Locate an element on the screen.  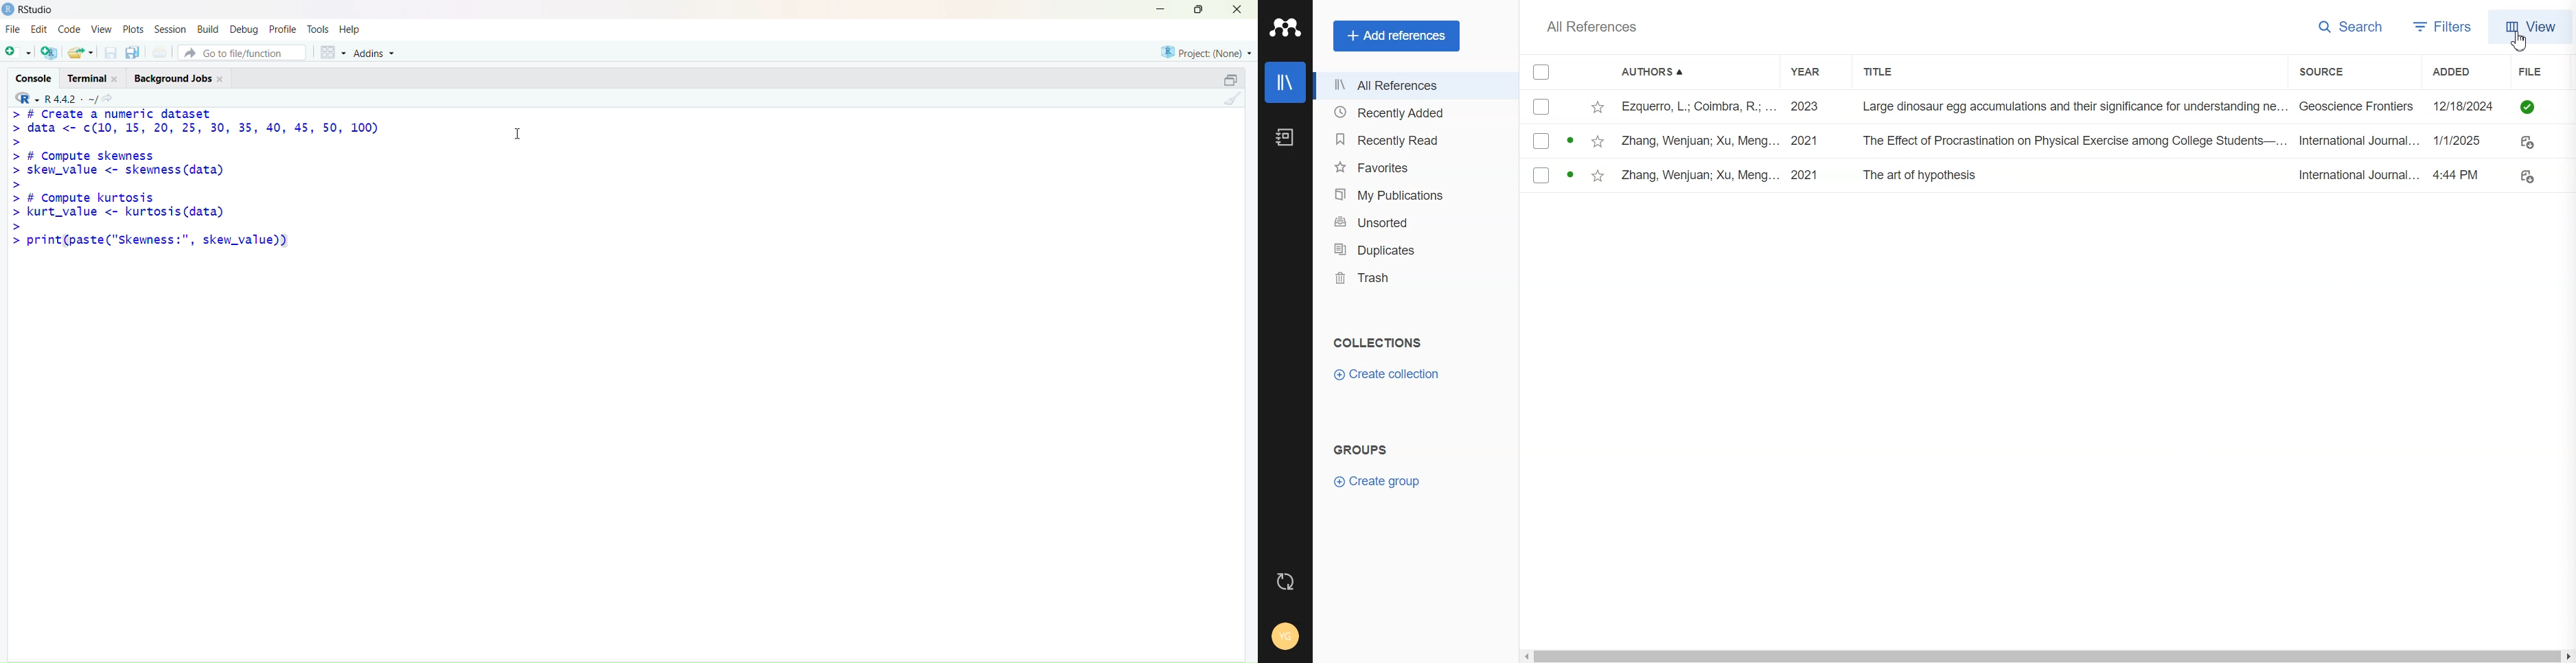
Build is located at coordinates (208, 28).